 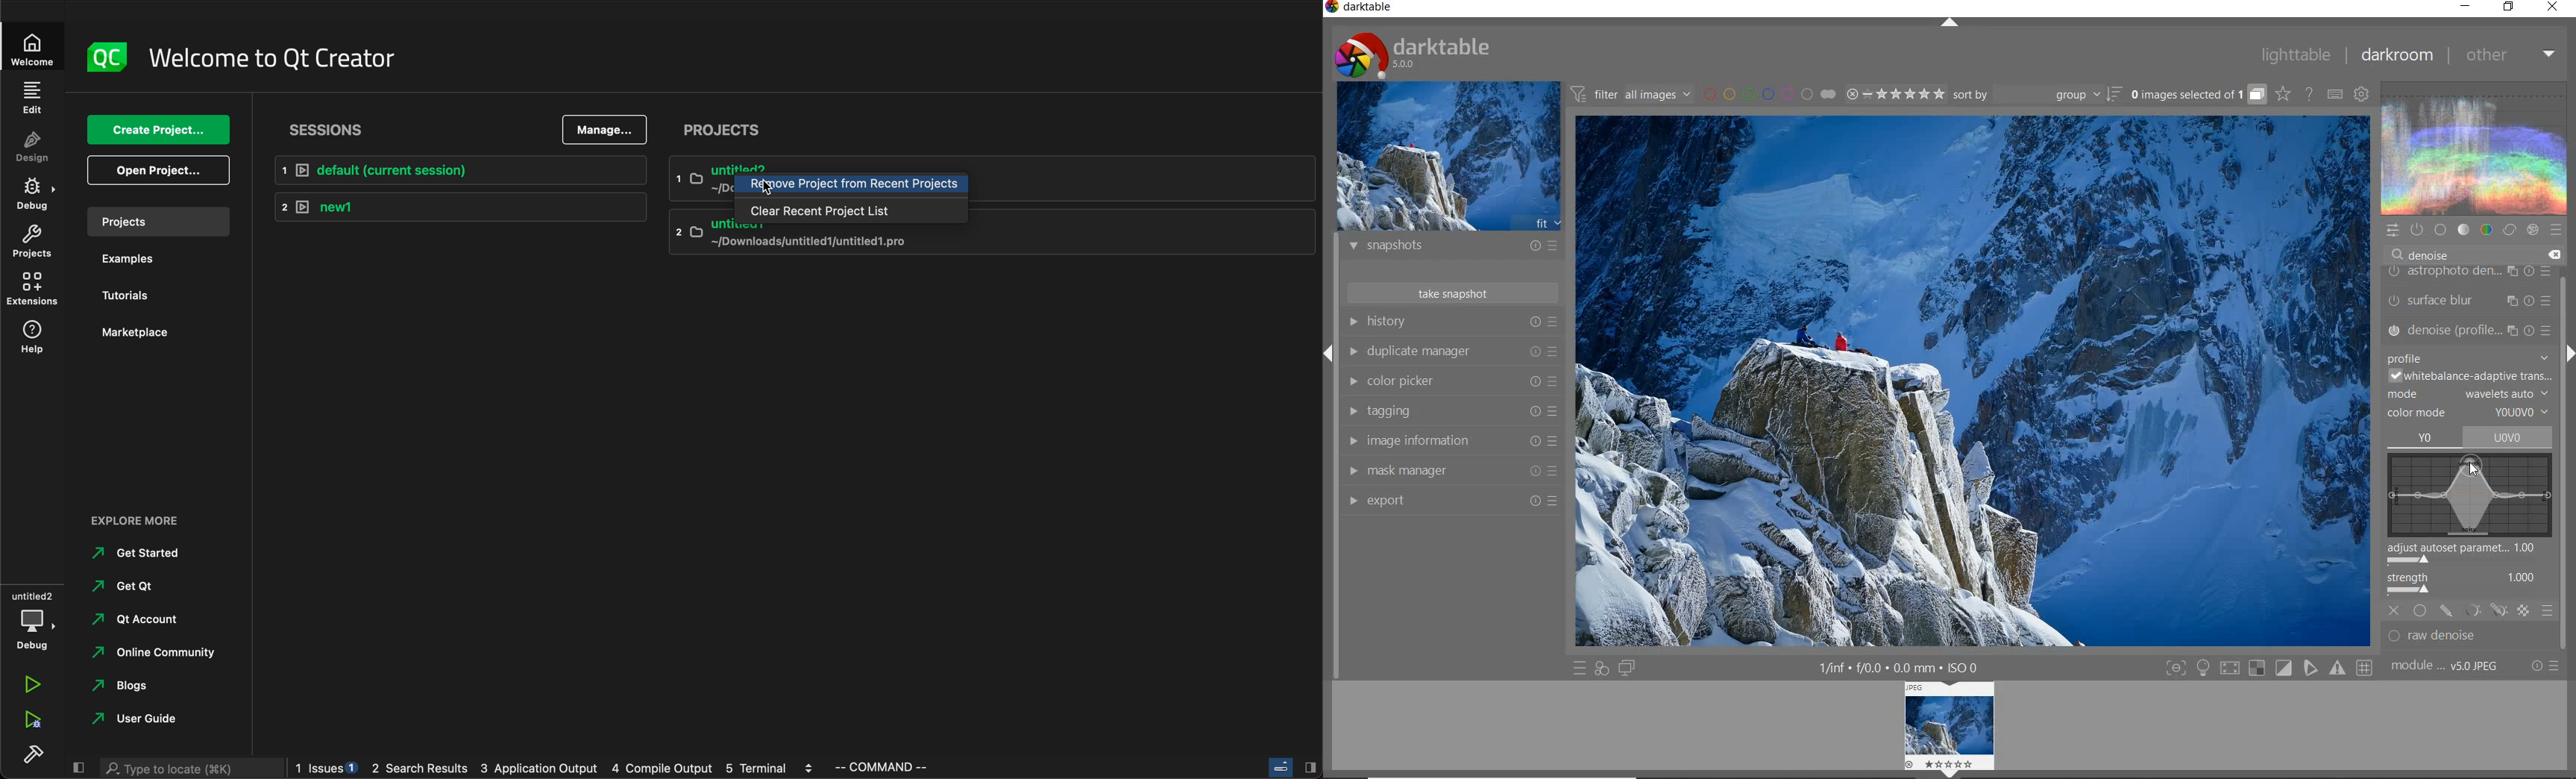 What do you see at coordinates (152, 687) in the screenshot?
I see `blogs` at bounding box center [152, 687].